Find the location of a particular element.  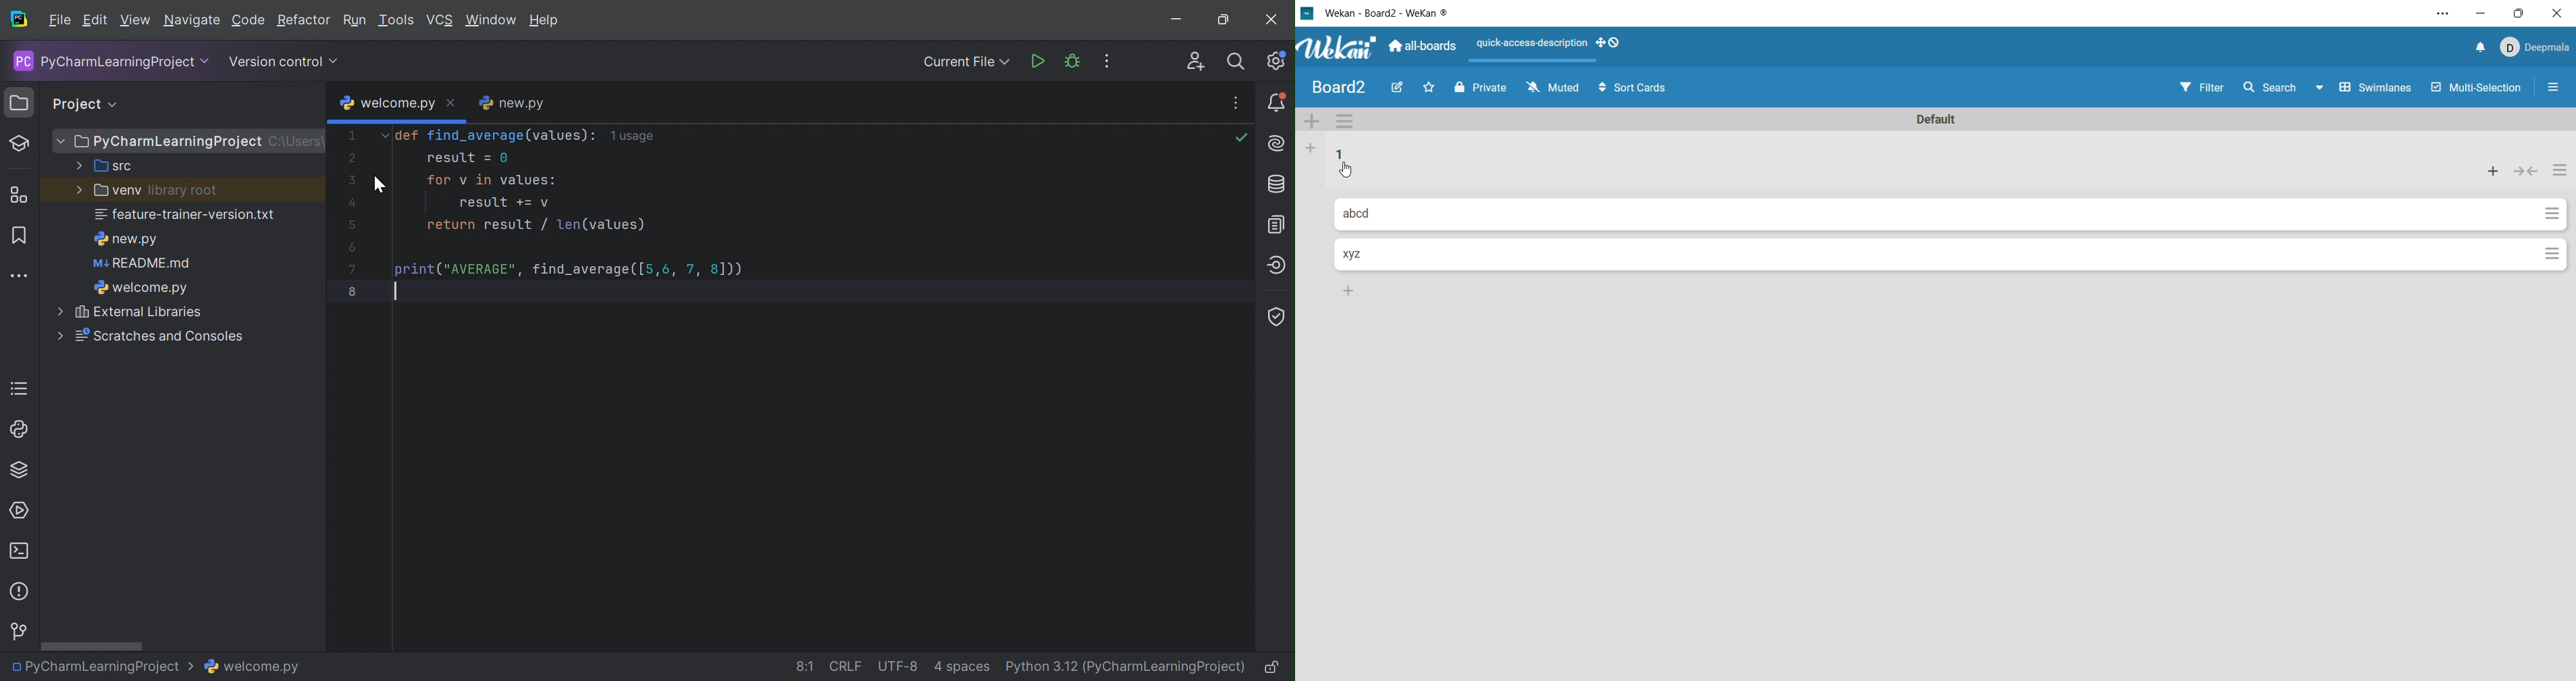

2 is located at coordinates (351, 161).